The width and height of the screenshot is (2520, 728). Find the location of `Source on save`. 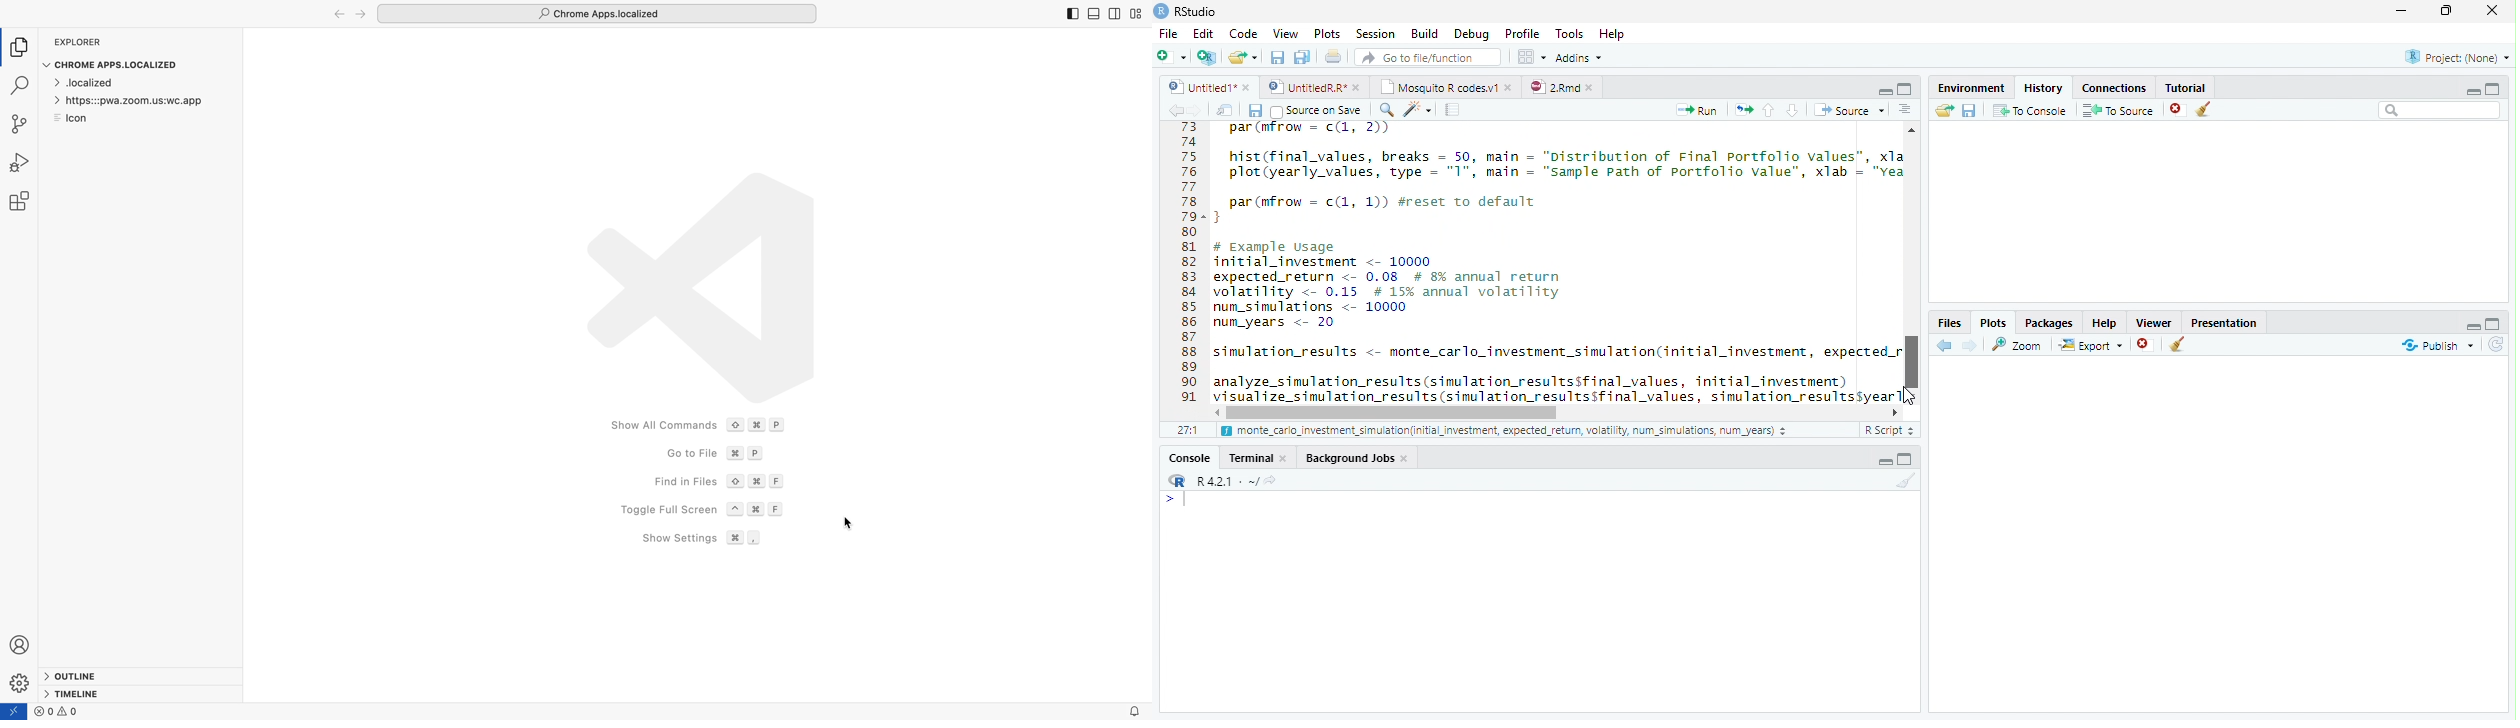

Source on save is located at coordinates (1318, 111).